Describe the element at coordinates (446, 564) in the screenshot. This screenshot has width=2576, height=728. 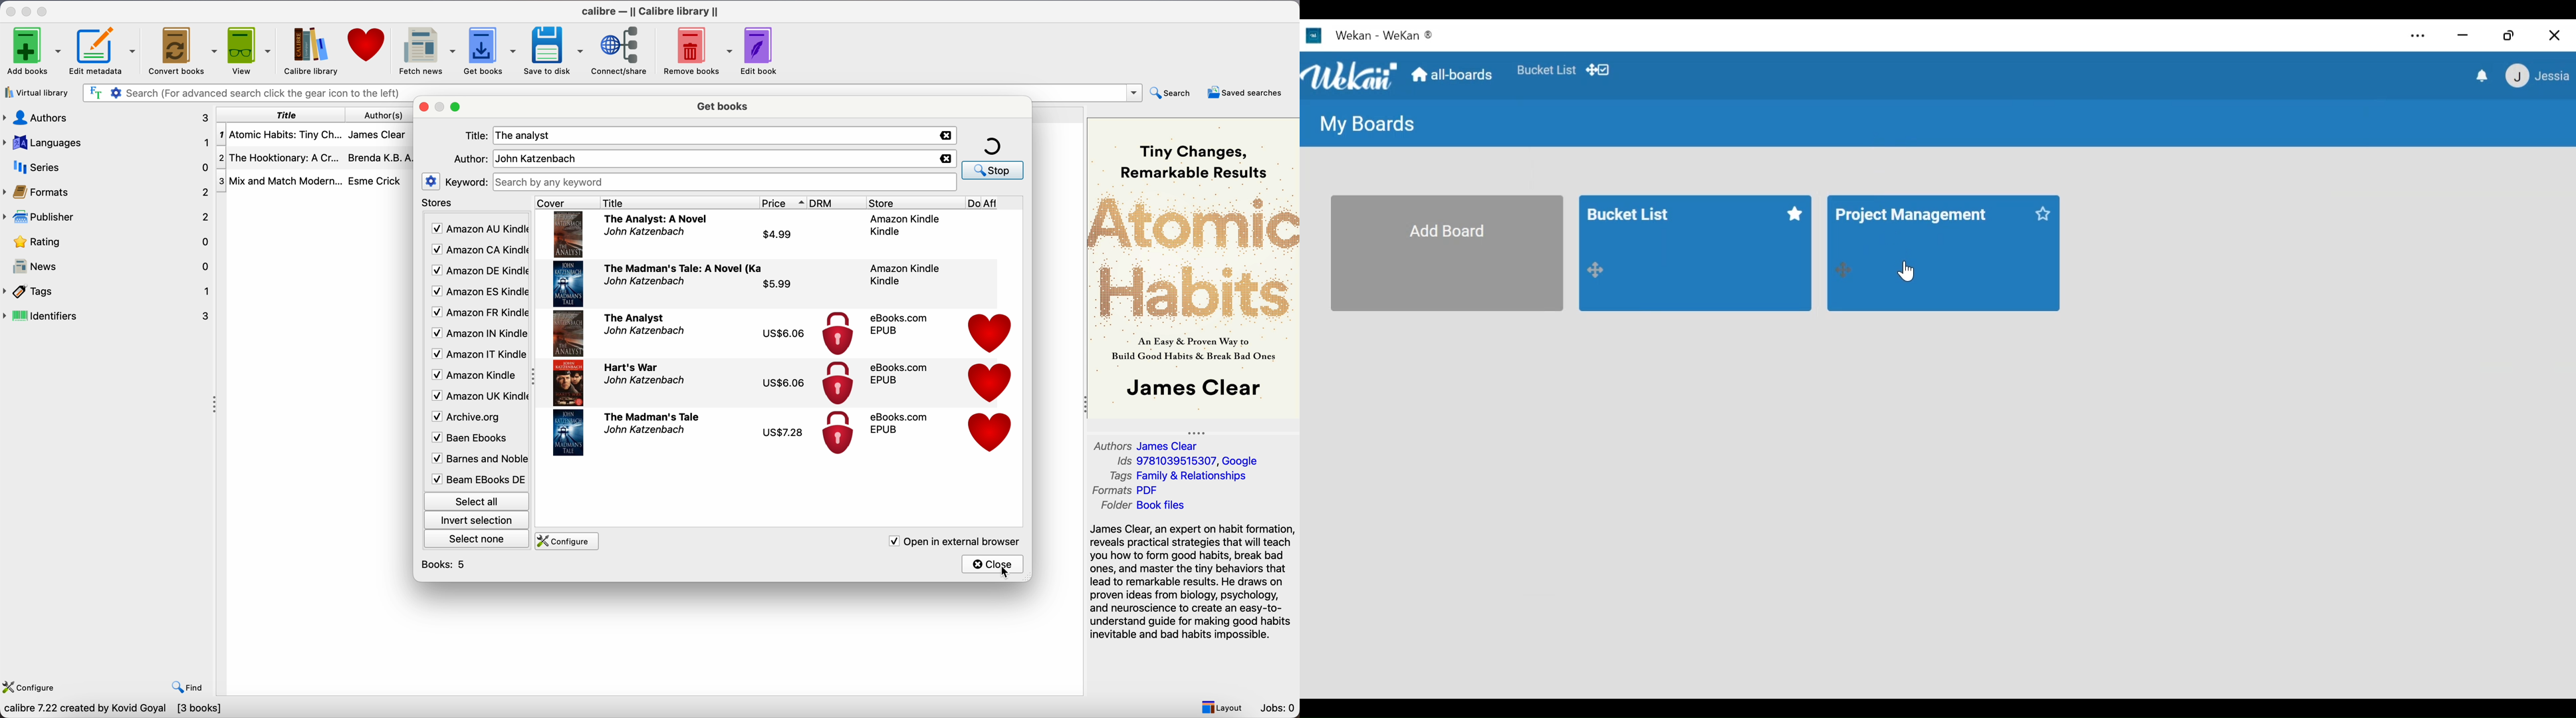
I see `books: 0` at that location.